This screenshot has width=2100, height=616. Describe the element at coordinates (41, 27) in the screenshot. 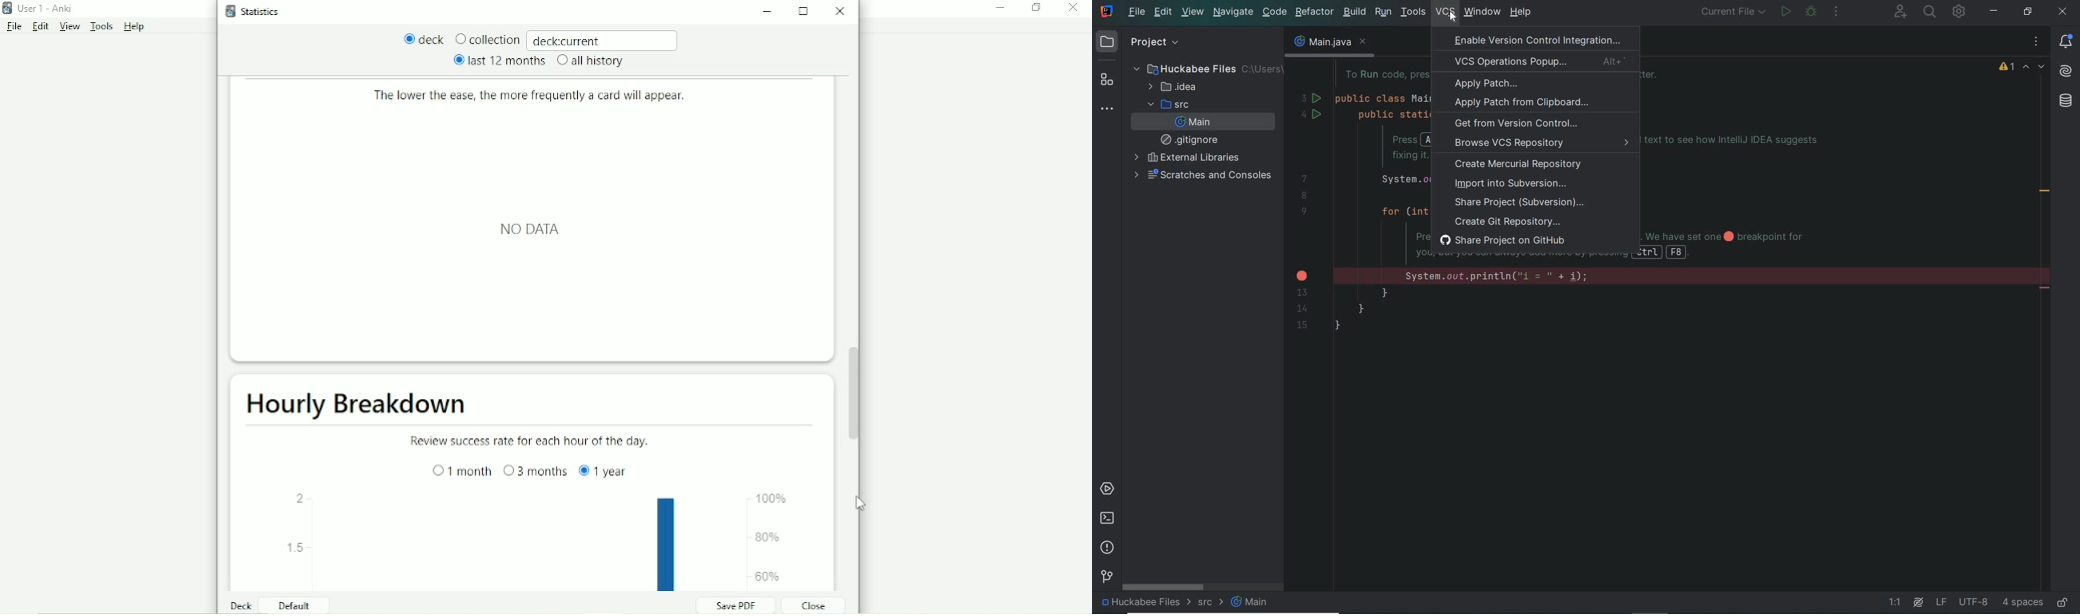

I see `Edit` at that location.